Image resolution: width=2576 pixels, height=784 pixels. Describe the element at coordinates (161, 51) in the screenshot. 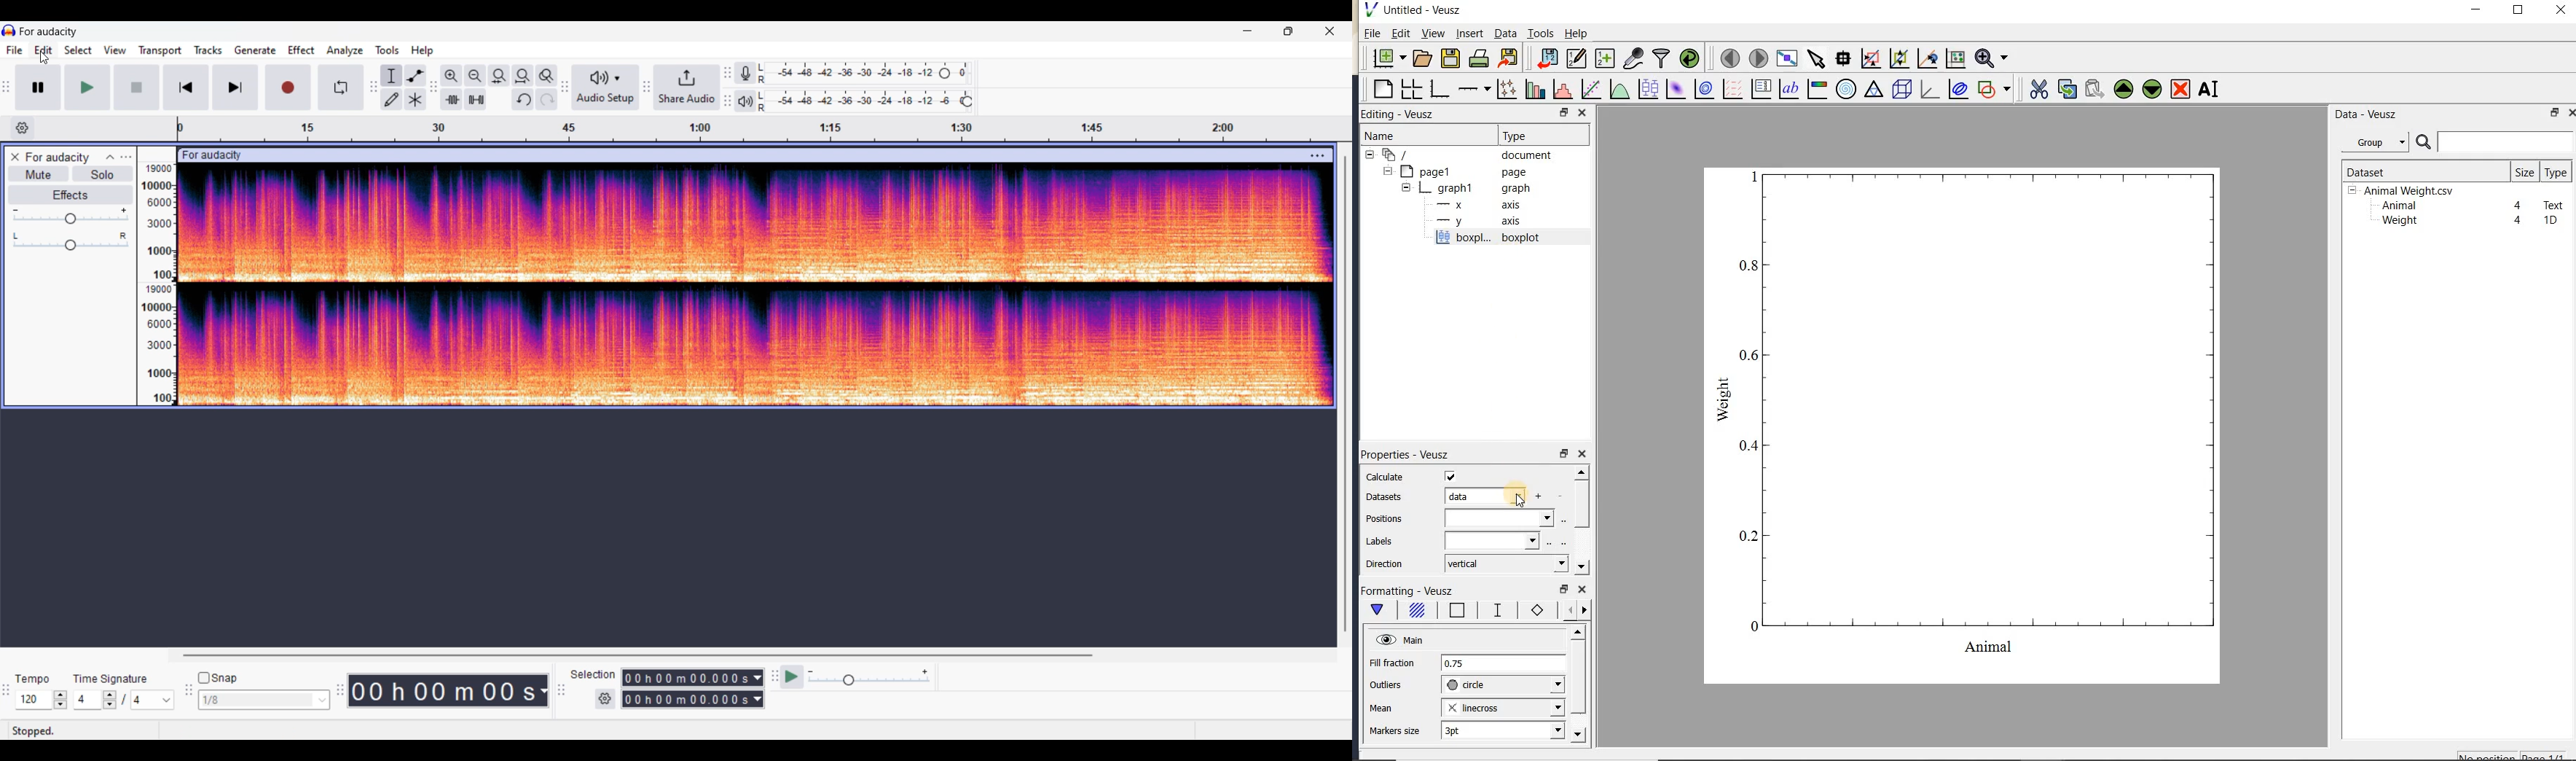

I see `Transport menu` at that location.